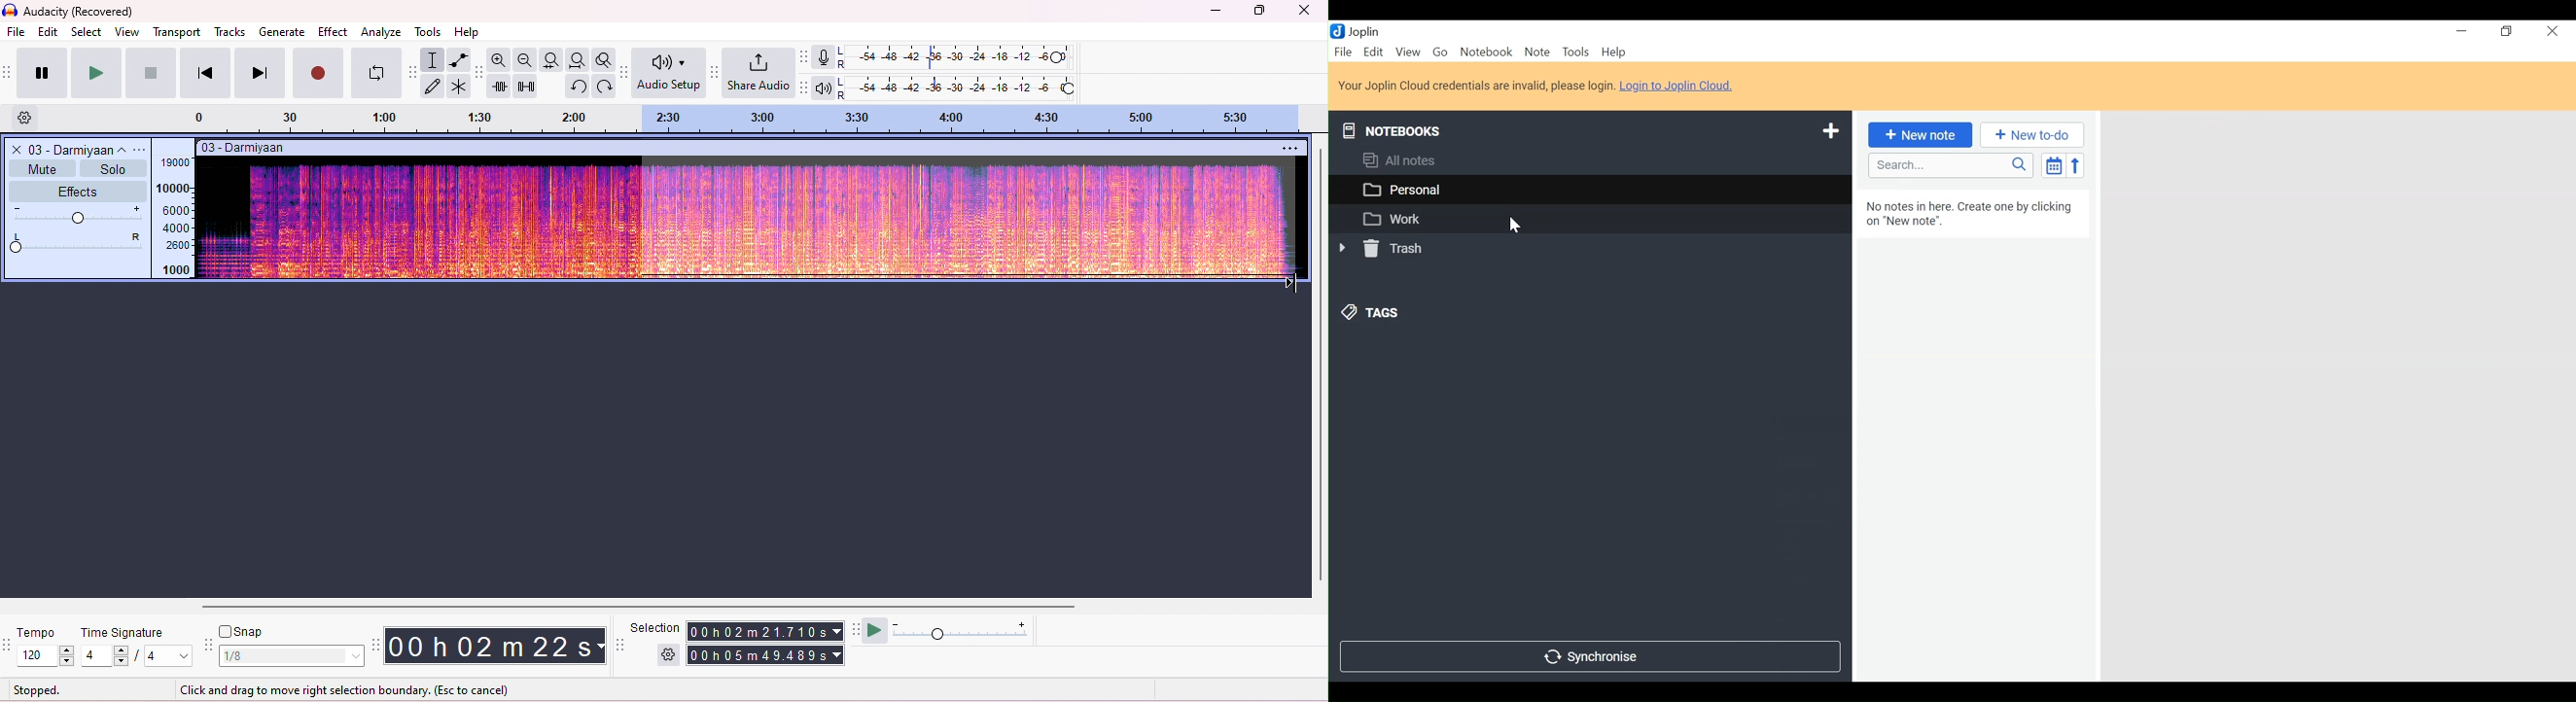  I want to click on stop, so click(151, 72).